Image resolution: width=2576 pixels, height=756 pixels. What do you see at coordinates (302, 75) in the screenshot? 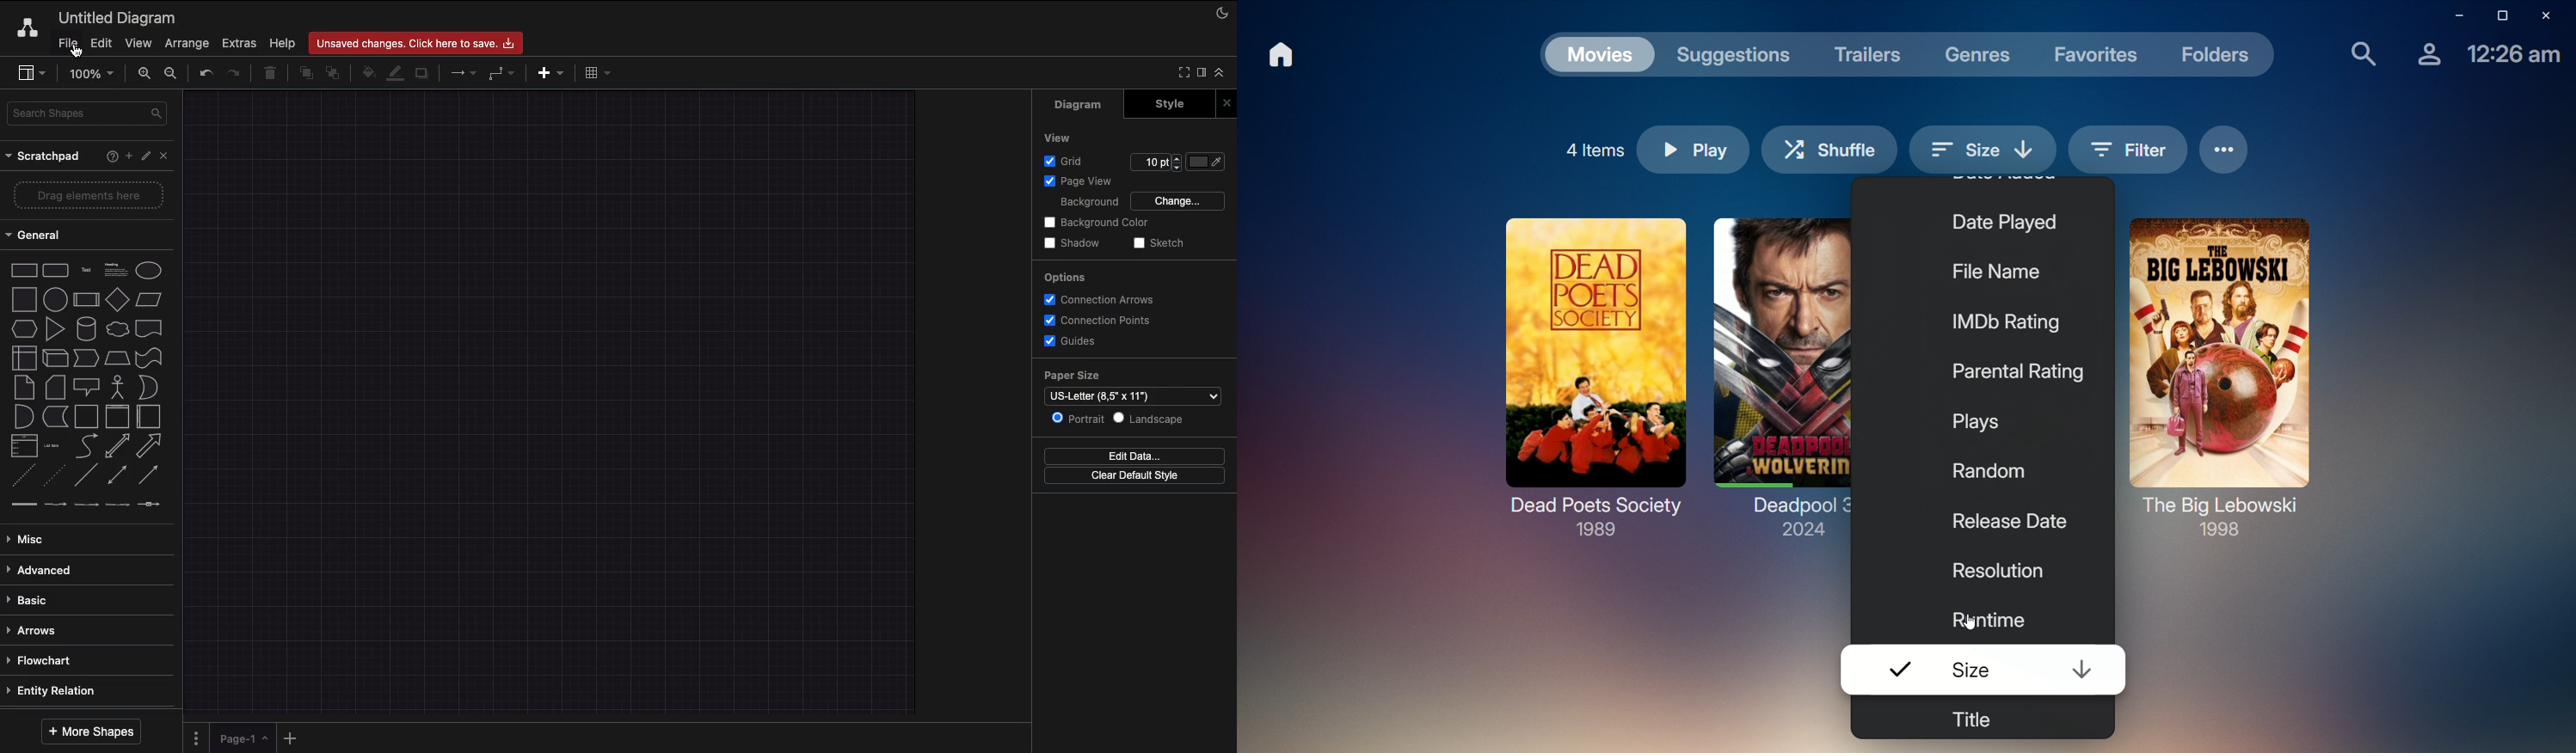
I see `To front` at bounding box center [302, 75].